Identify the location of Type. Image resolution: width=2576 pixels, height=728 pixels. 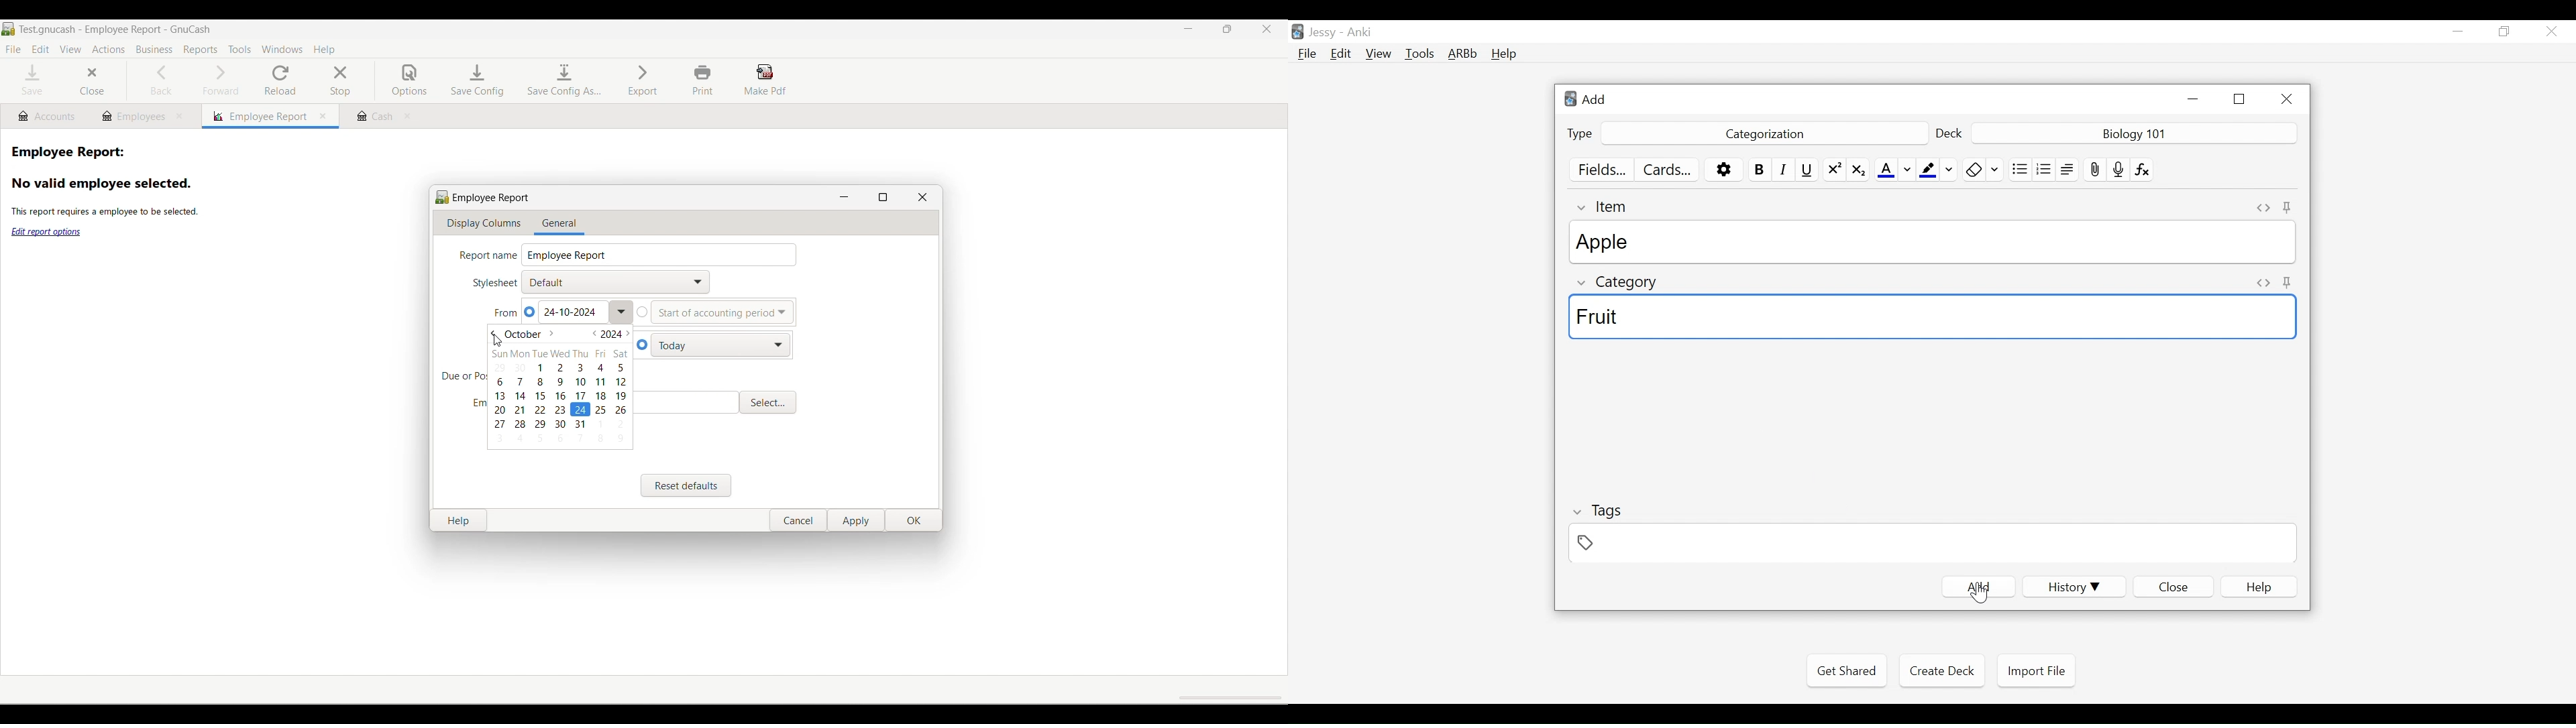
(1580, 134).